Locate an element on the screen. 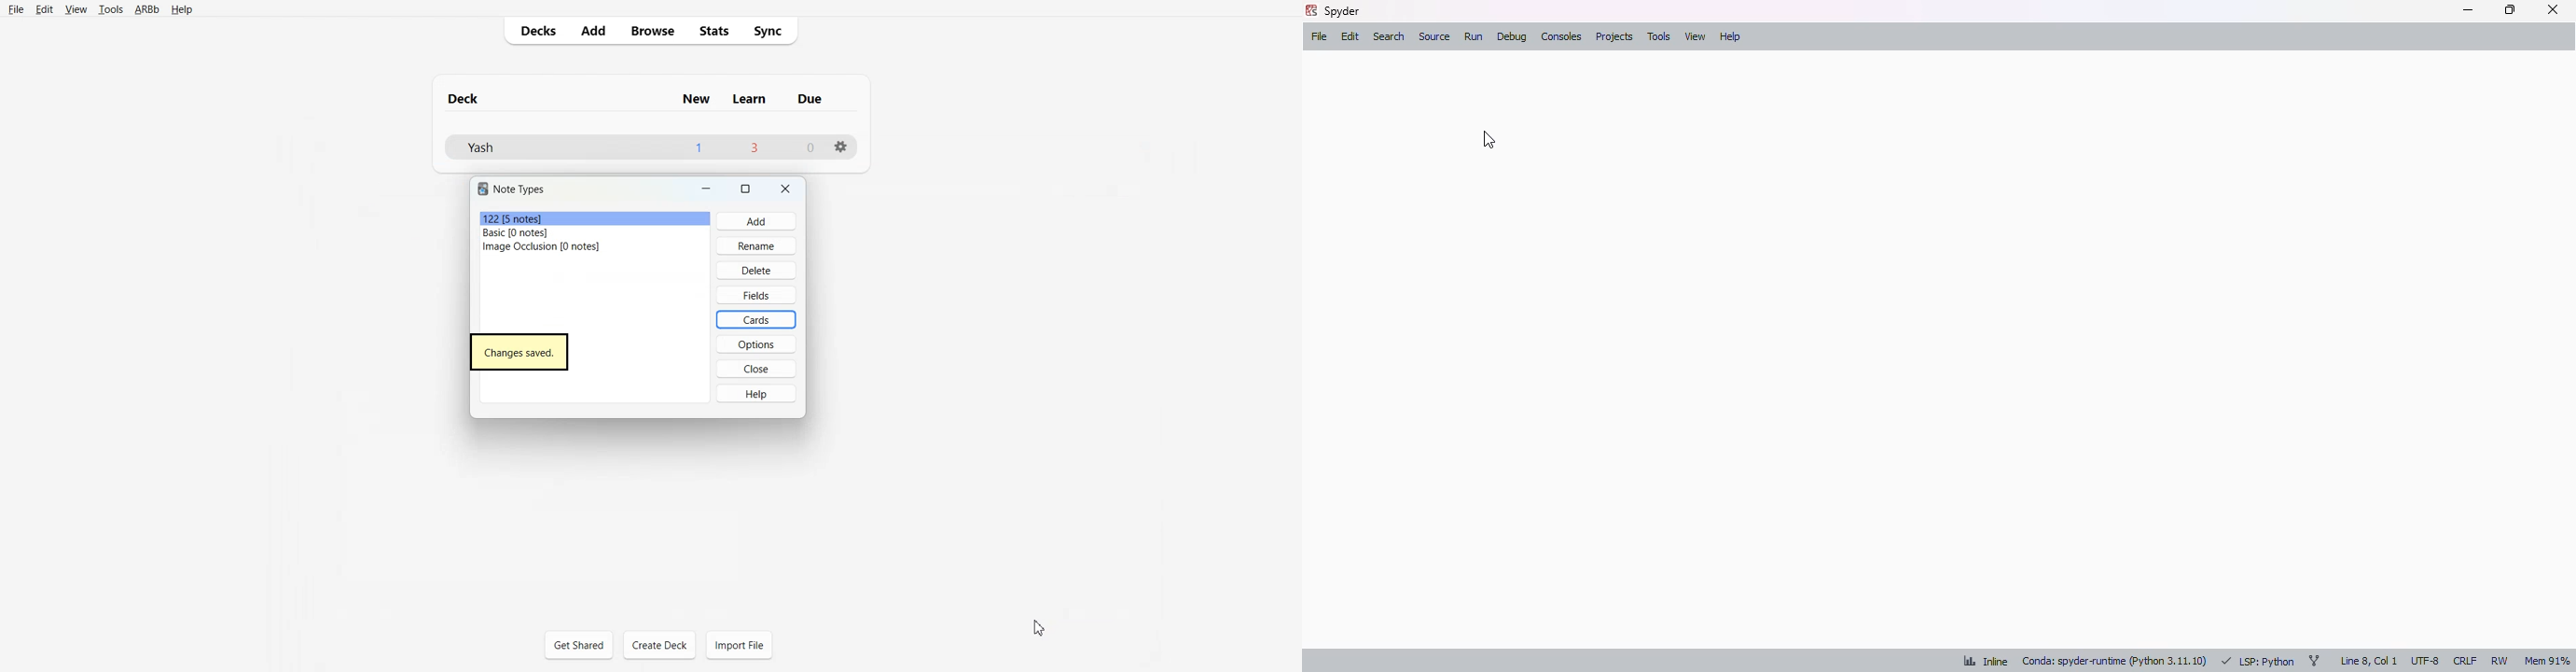 This screenshot has width=2576, height=672. Edit is located at coordinates (45, 10).